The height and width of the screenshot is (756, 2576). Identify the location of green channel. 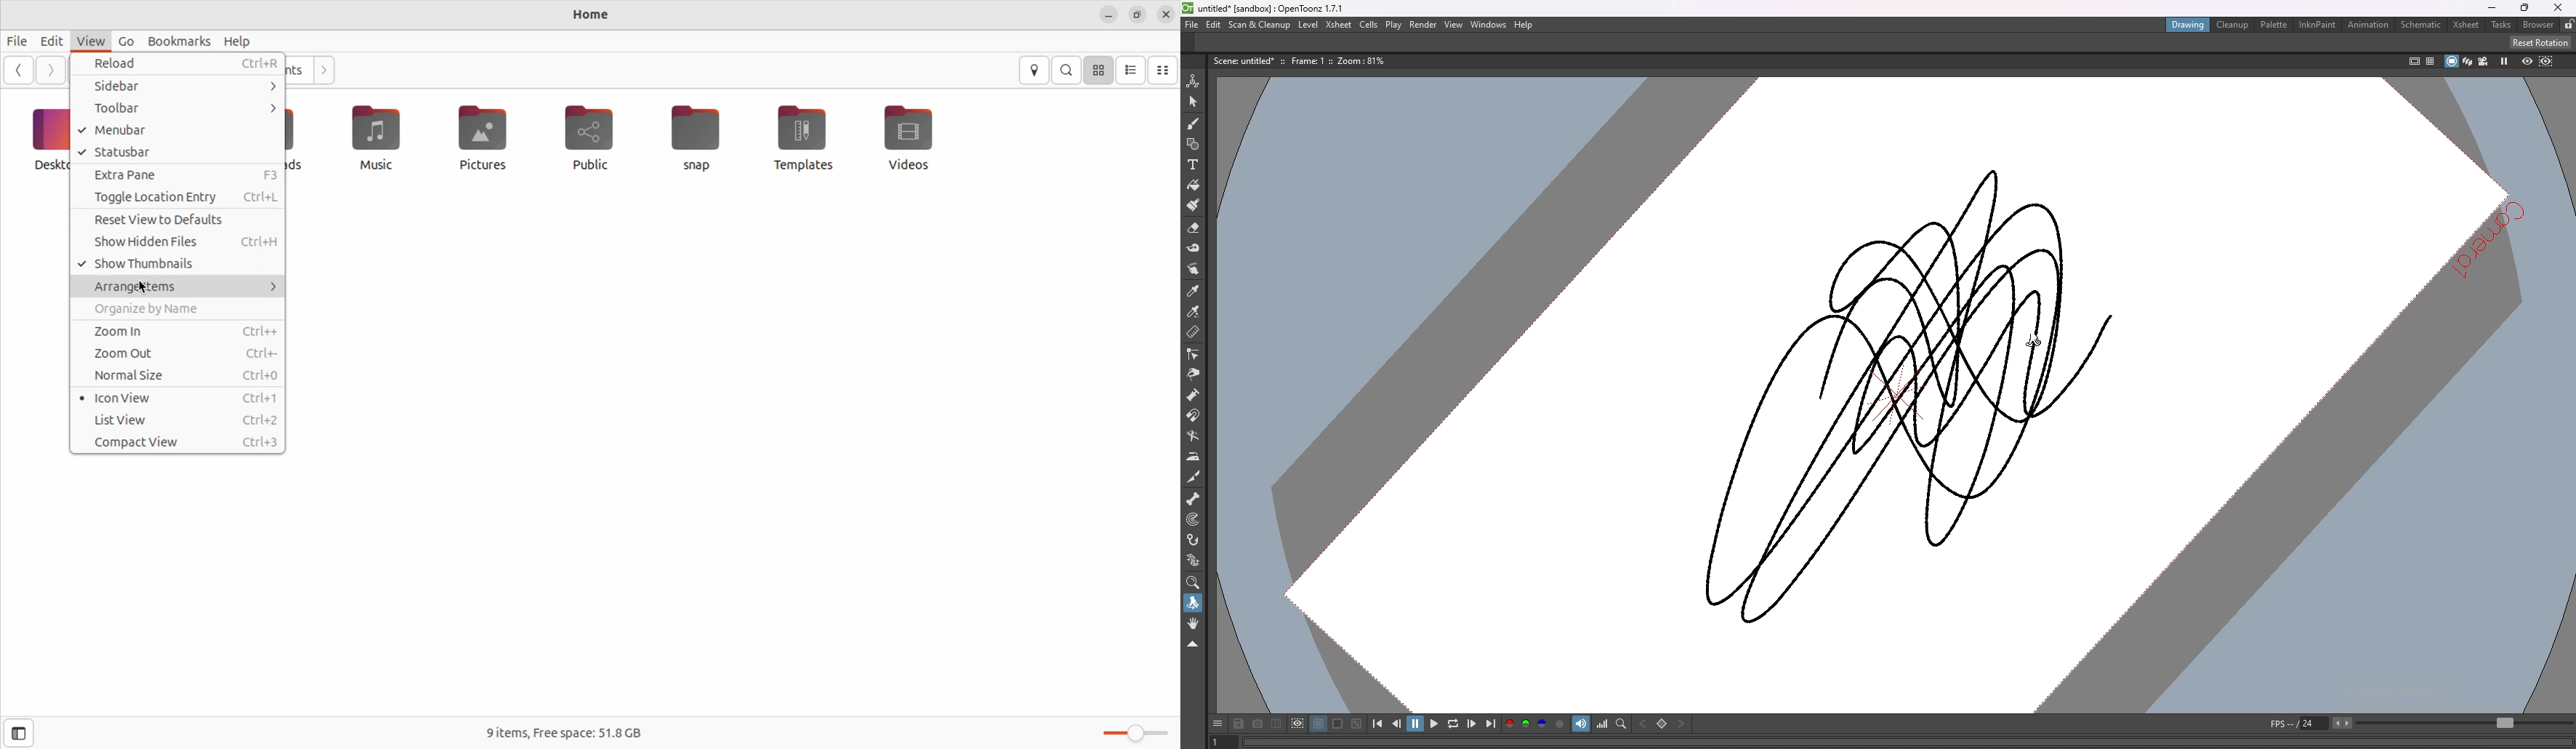
(1526, 724).